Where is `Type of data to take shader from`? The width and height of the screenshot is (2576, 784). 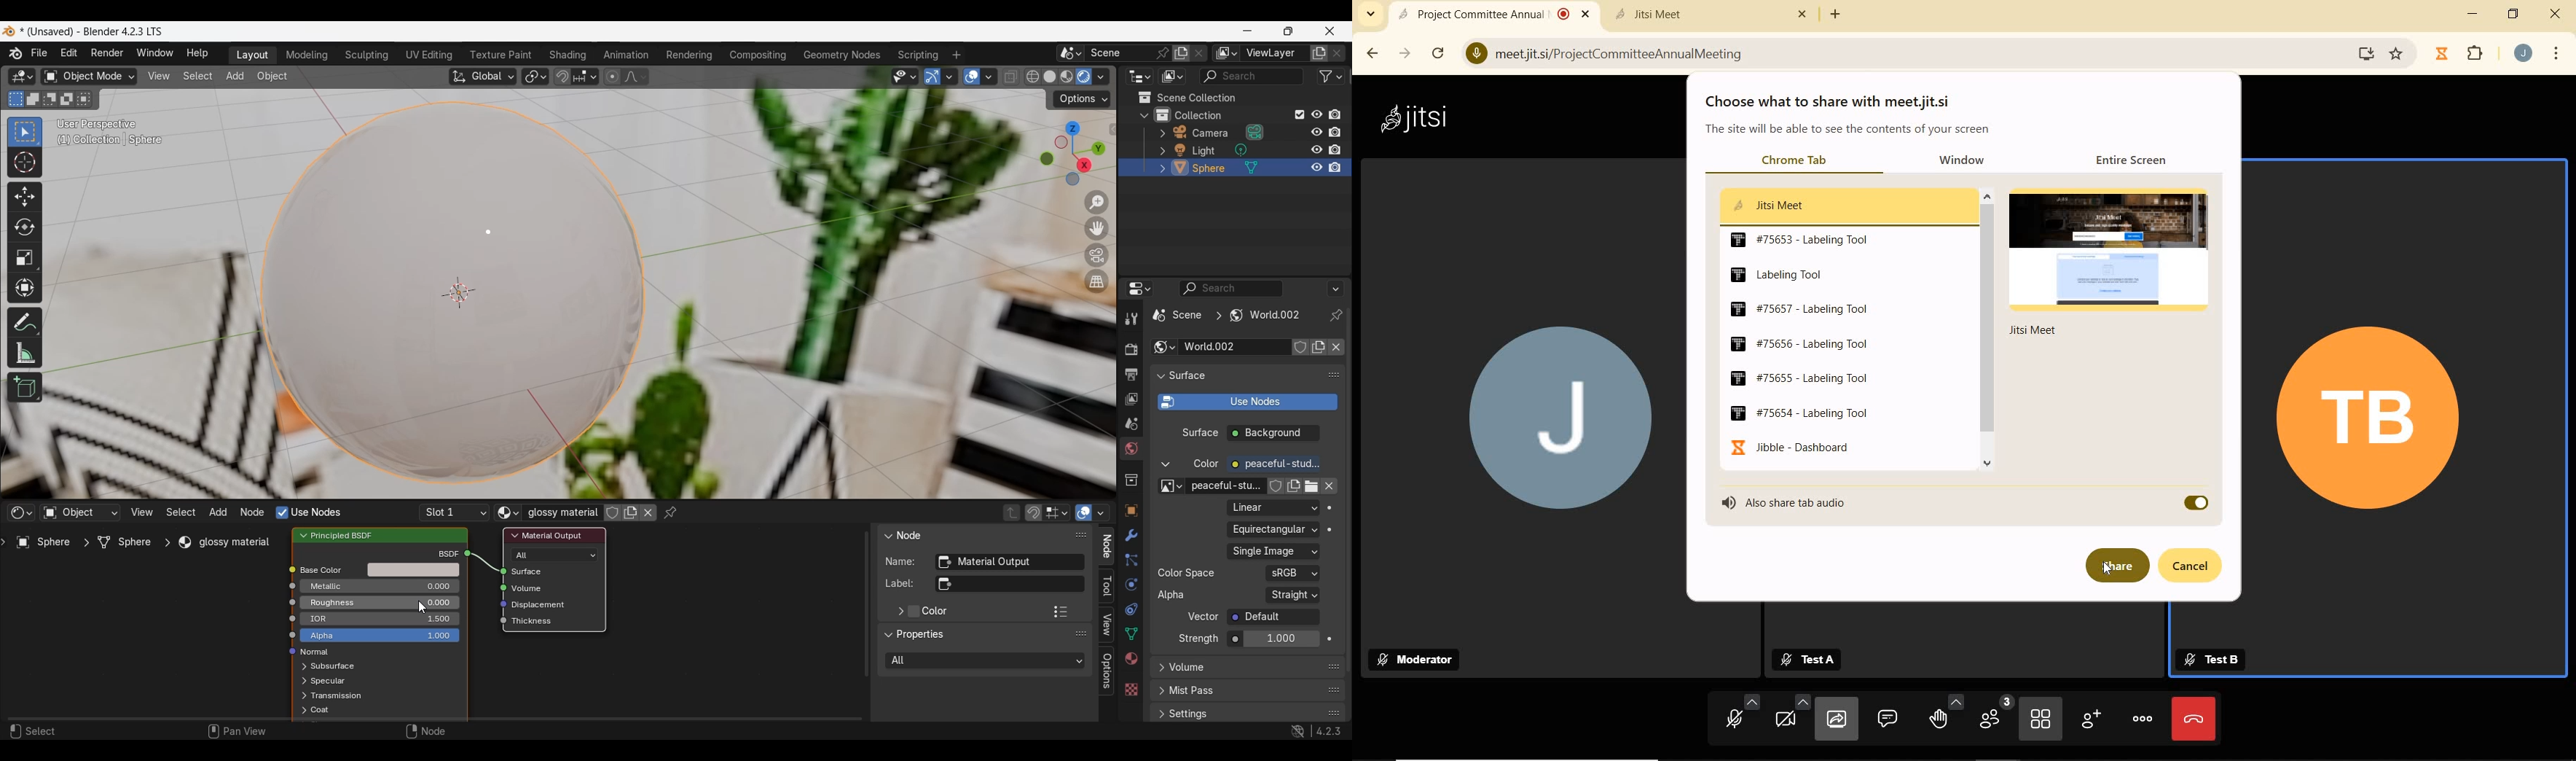 Type of data to take shader from is located at coordinates (80, 512).